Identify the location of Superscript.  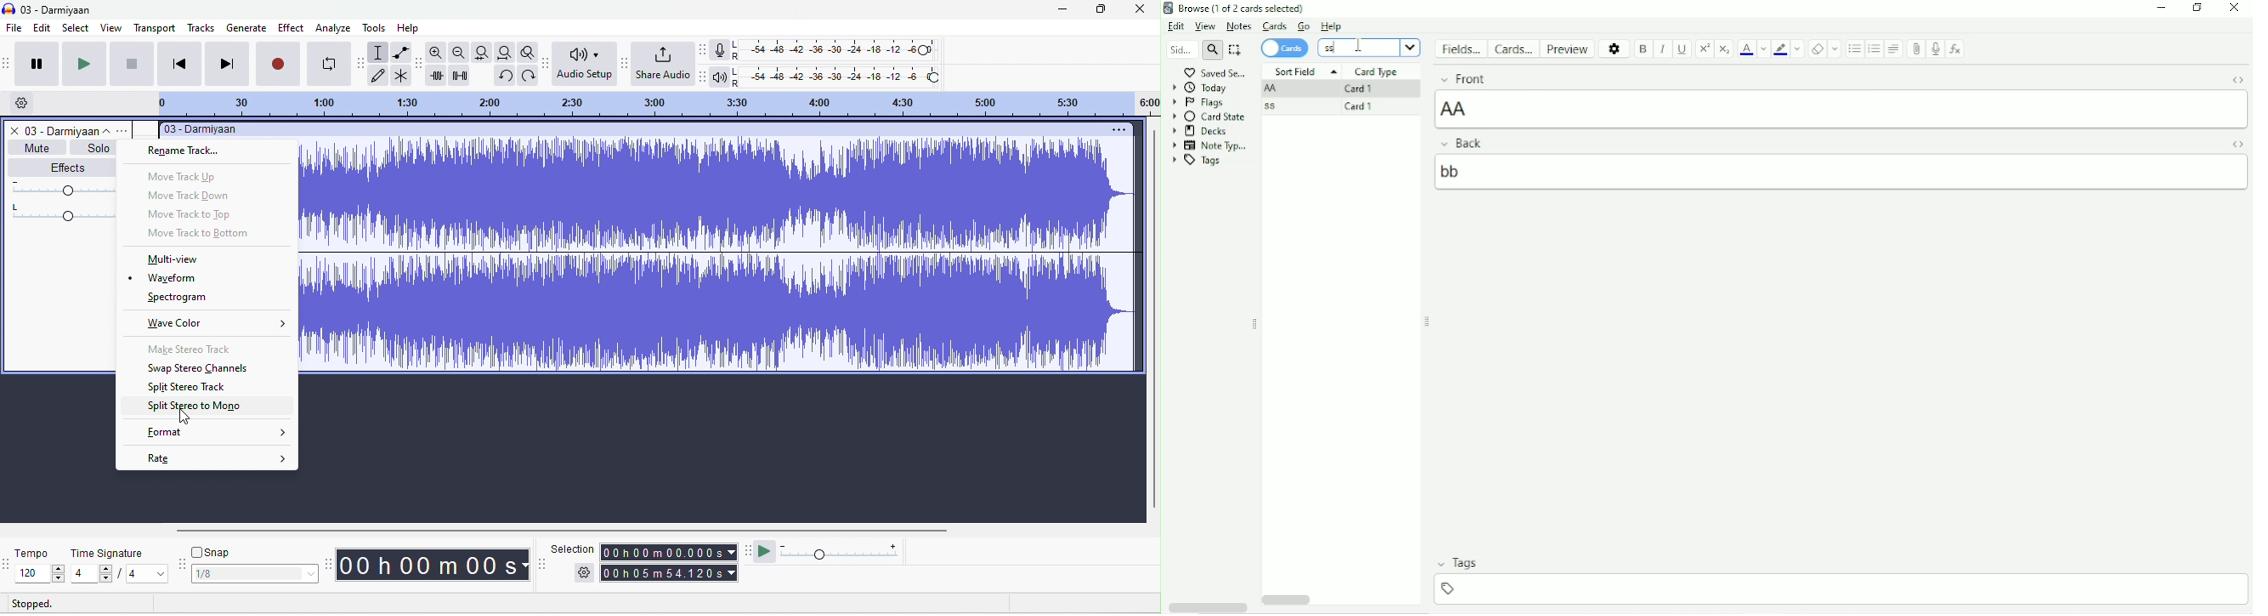
(1705, 48).